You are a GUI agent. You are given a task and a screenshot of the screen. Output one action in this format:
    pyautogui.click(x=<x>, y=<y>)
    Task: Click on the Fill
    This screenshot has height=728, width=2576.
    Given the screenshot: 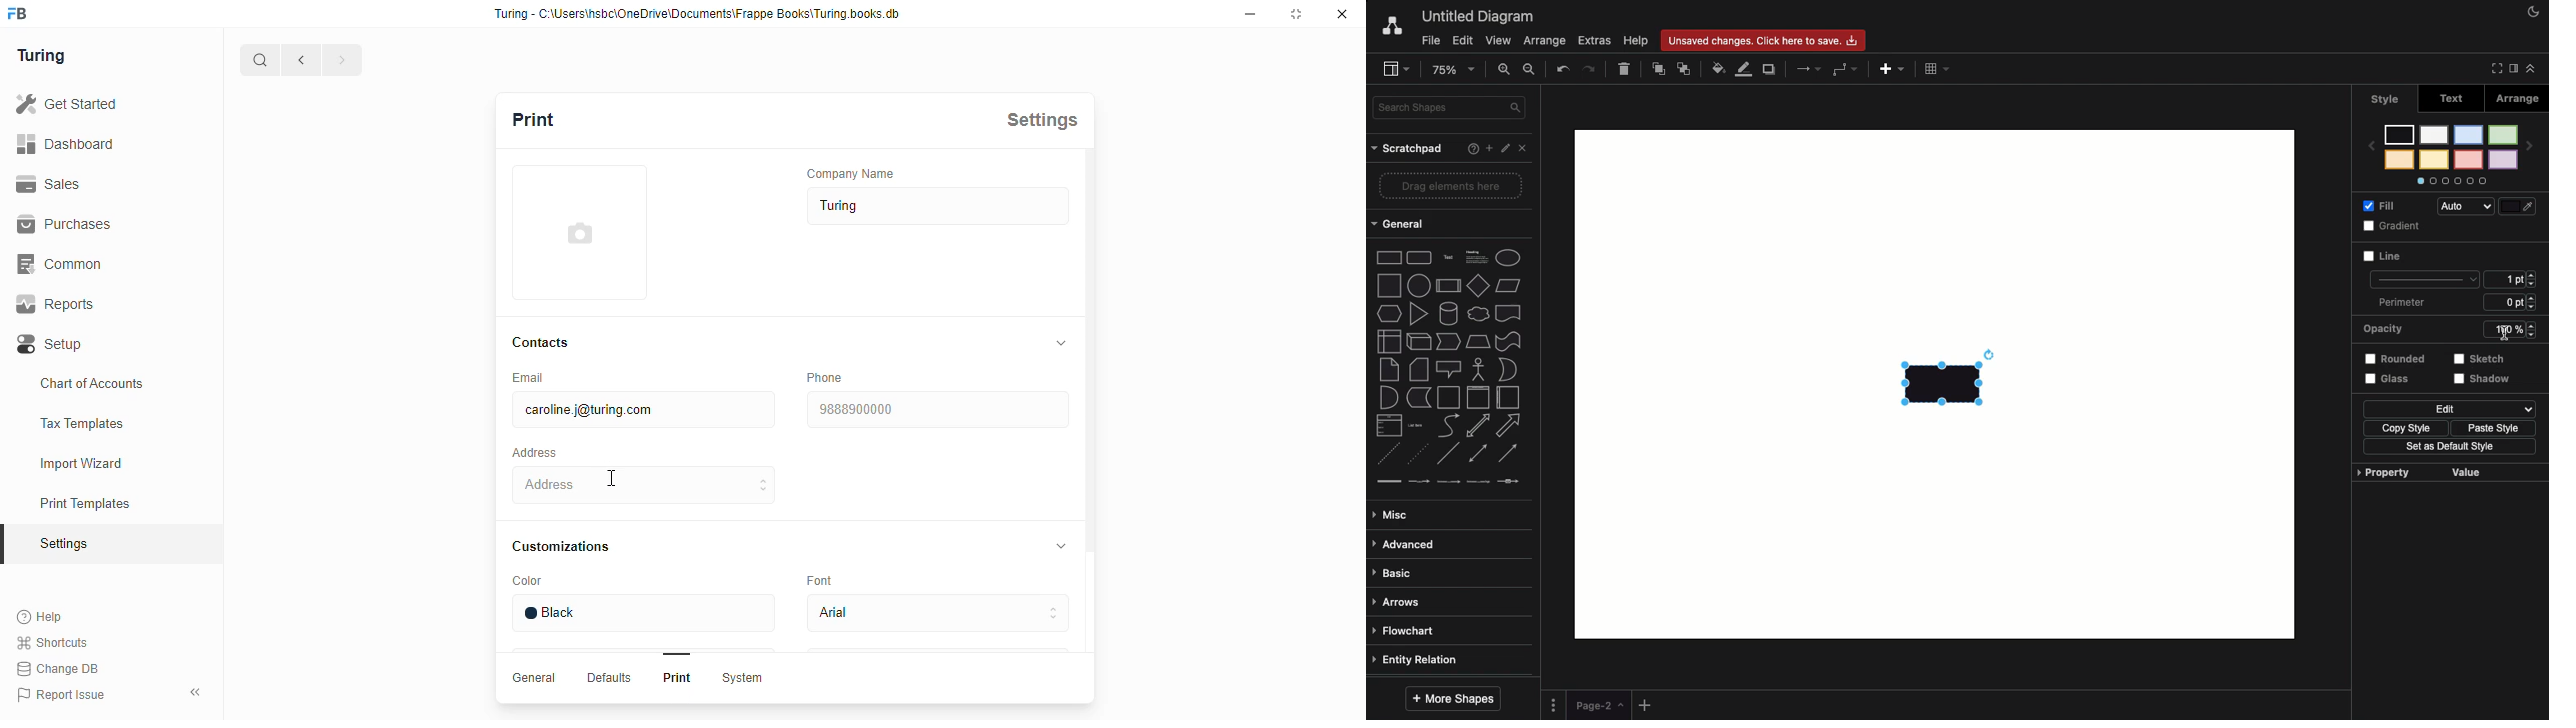 What is the action you would take?
    pyautogui.click(x=2521, y=205)
    